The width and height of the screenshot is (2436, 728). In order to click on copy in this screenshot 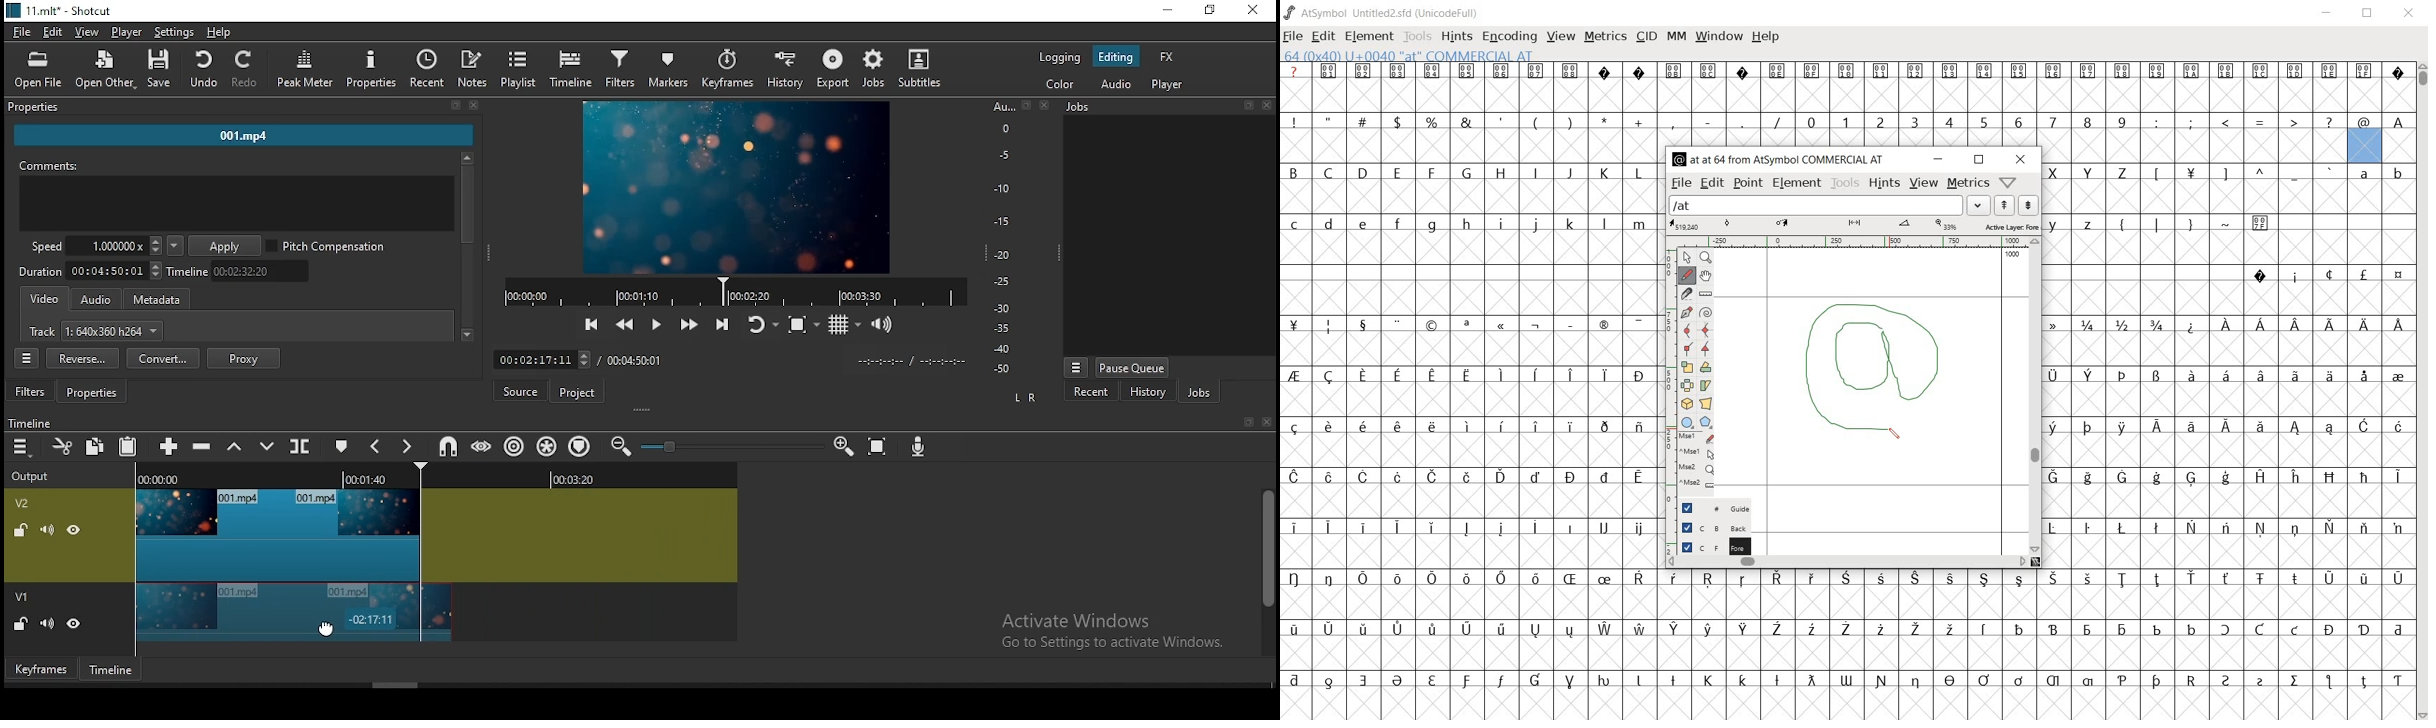, I will do `click(95, 447)`.